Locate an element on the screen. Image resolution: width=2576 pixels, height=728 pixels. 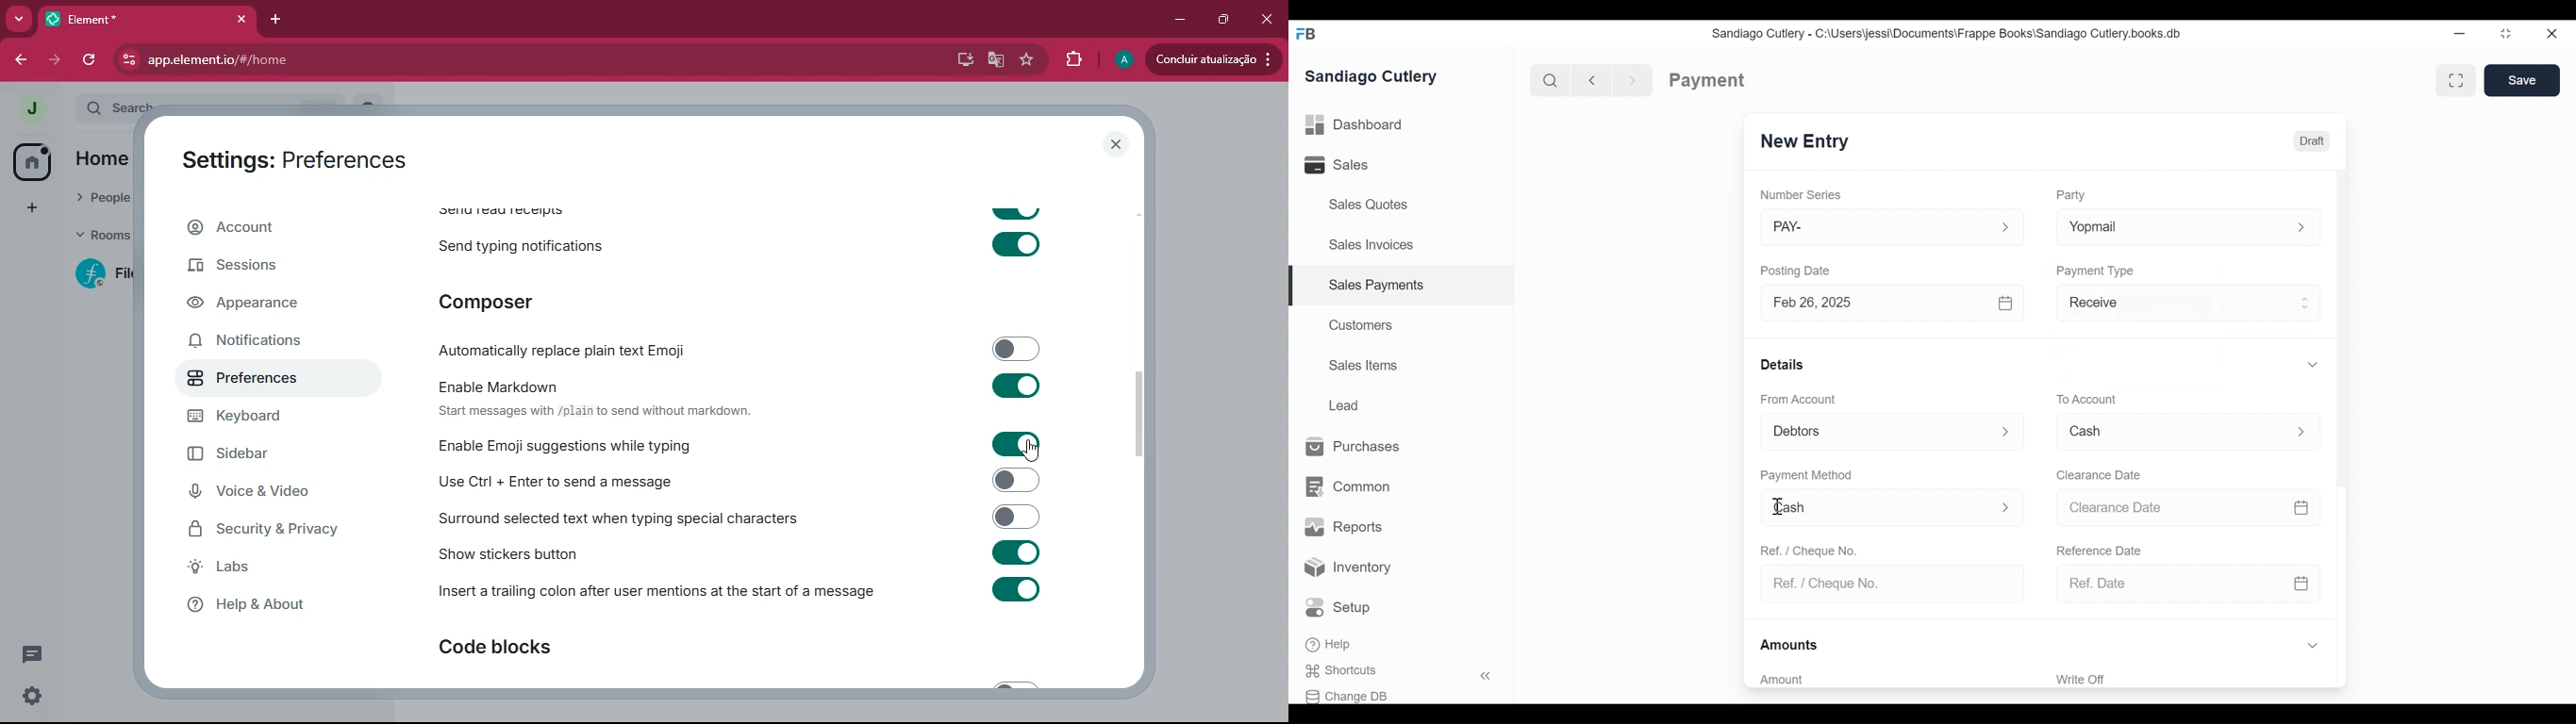
add is located at coordinates (31, 207).